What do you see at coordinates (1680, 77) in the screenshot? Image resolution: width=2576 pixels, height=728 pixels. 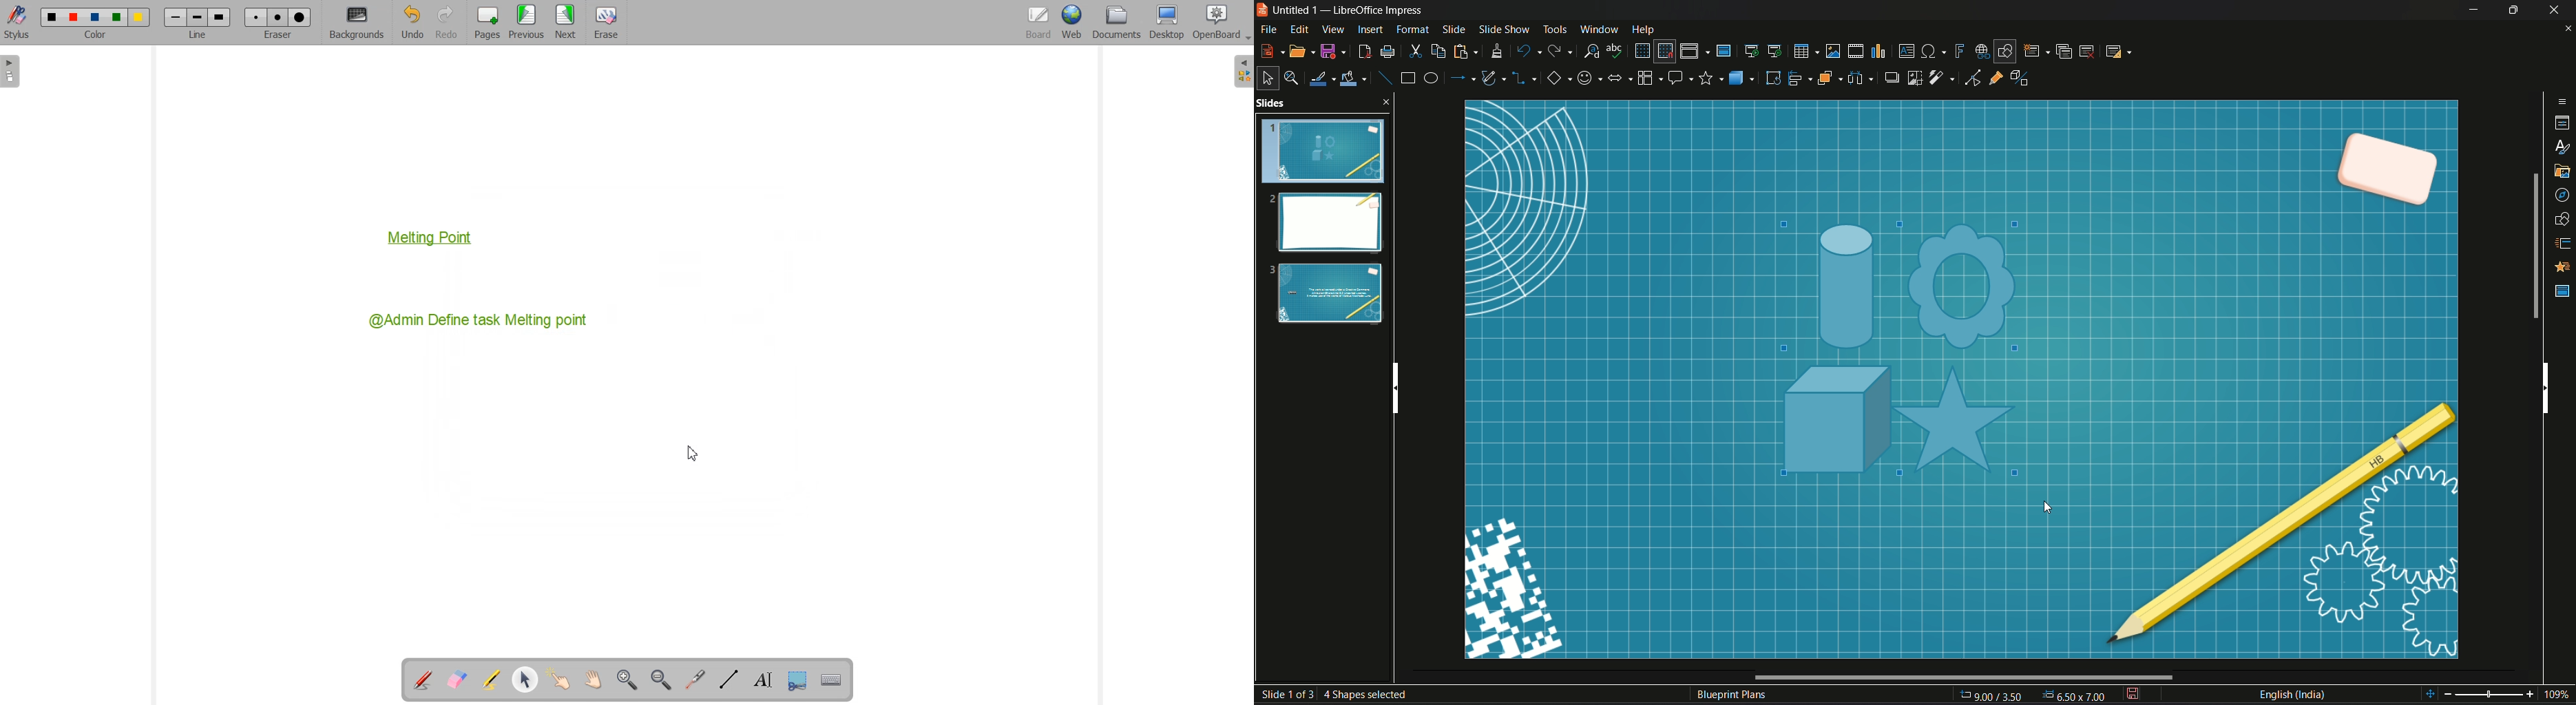 I see `callout share` at bounding box center [1680, 77].